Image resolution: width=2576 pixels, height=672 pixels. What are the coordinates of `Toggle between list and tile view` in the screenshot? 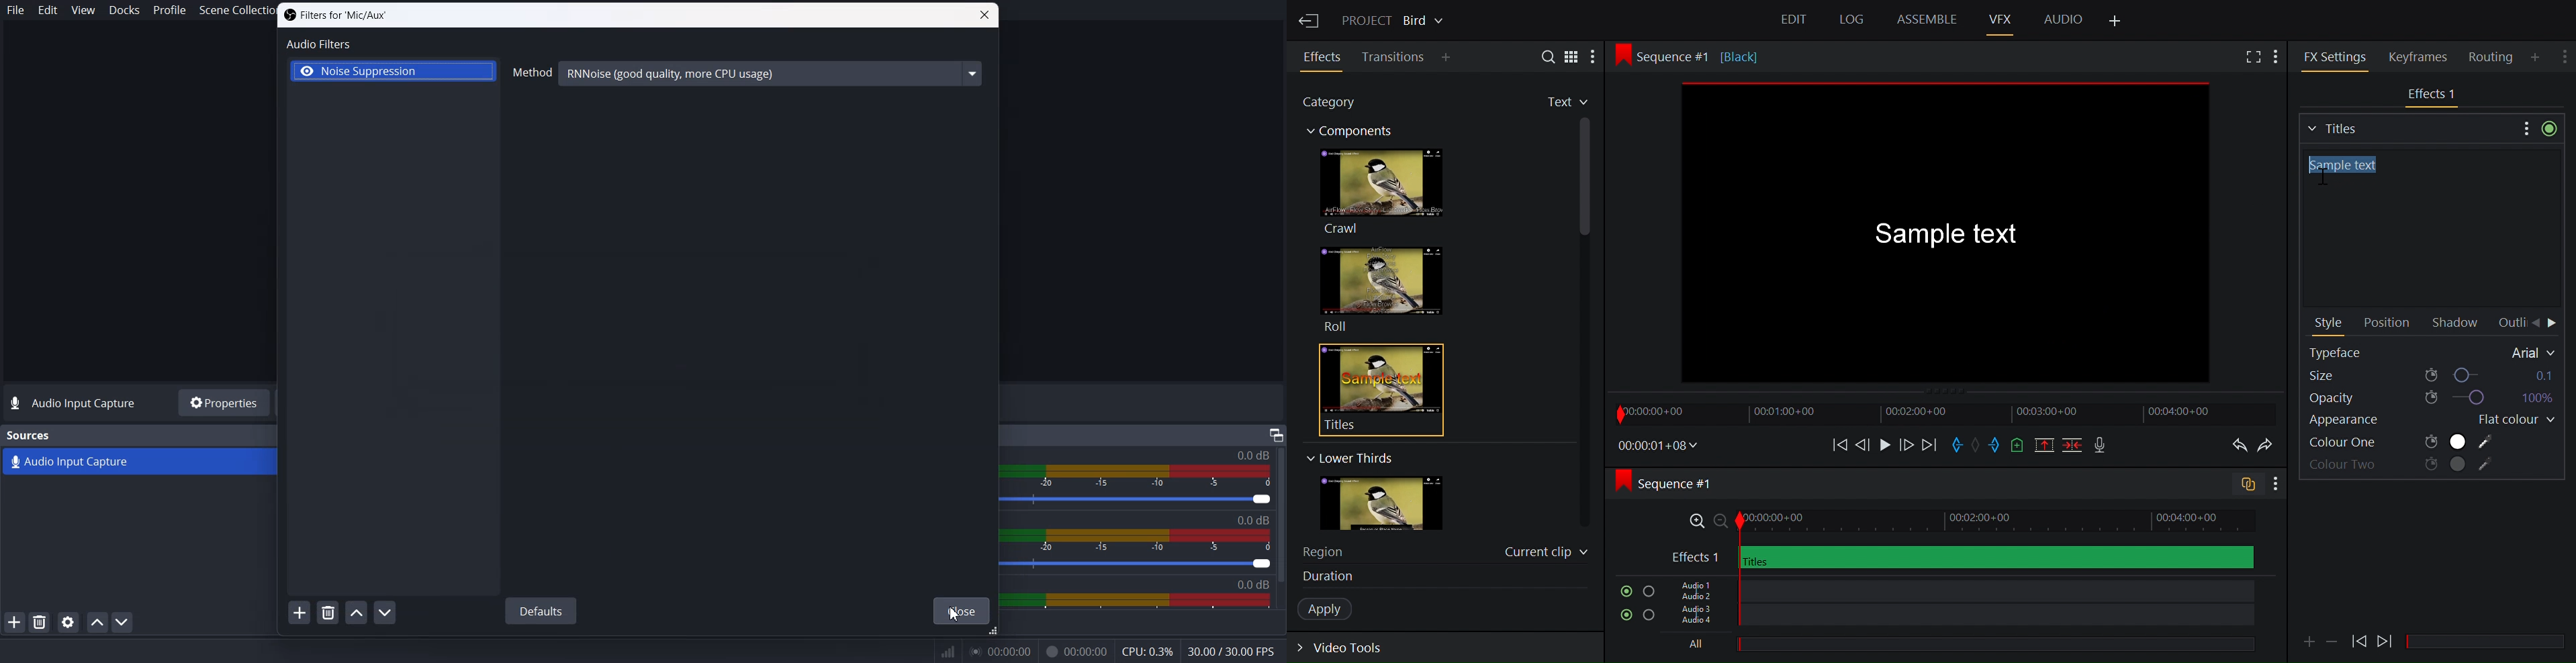 It's located at (1572, 56).